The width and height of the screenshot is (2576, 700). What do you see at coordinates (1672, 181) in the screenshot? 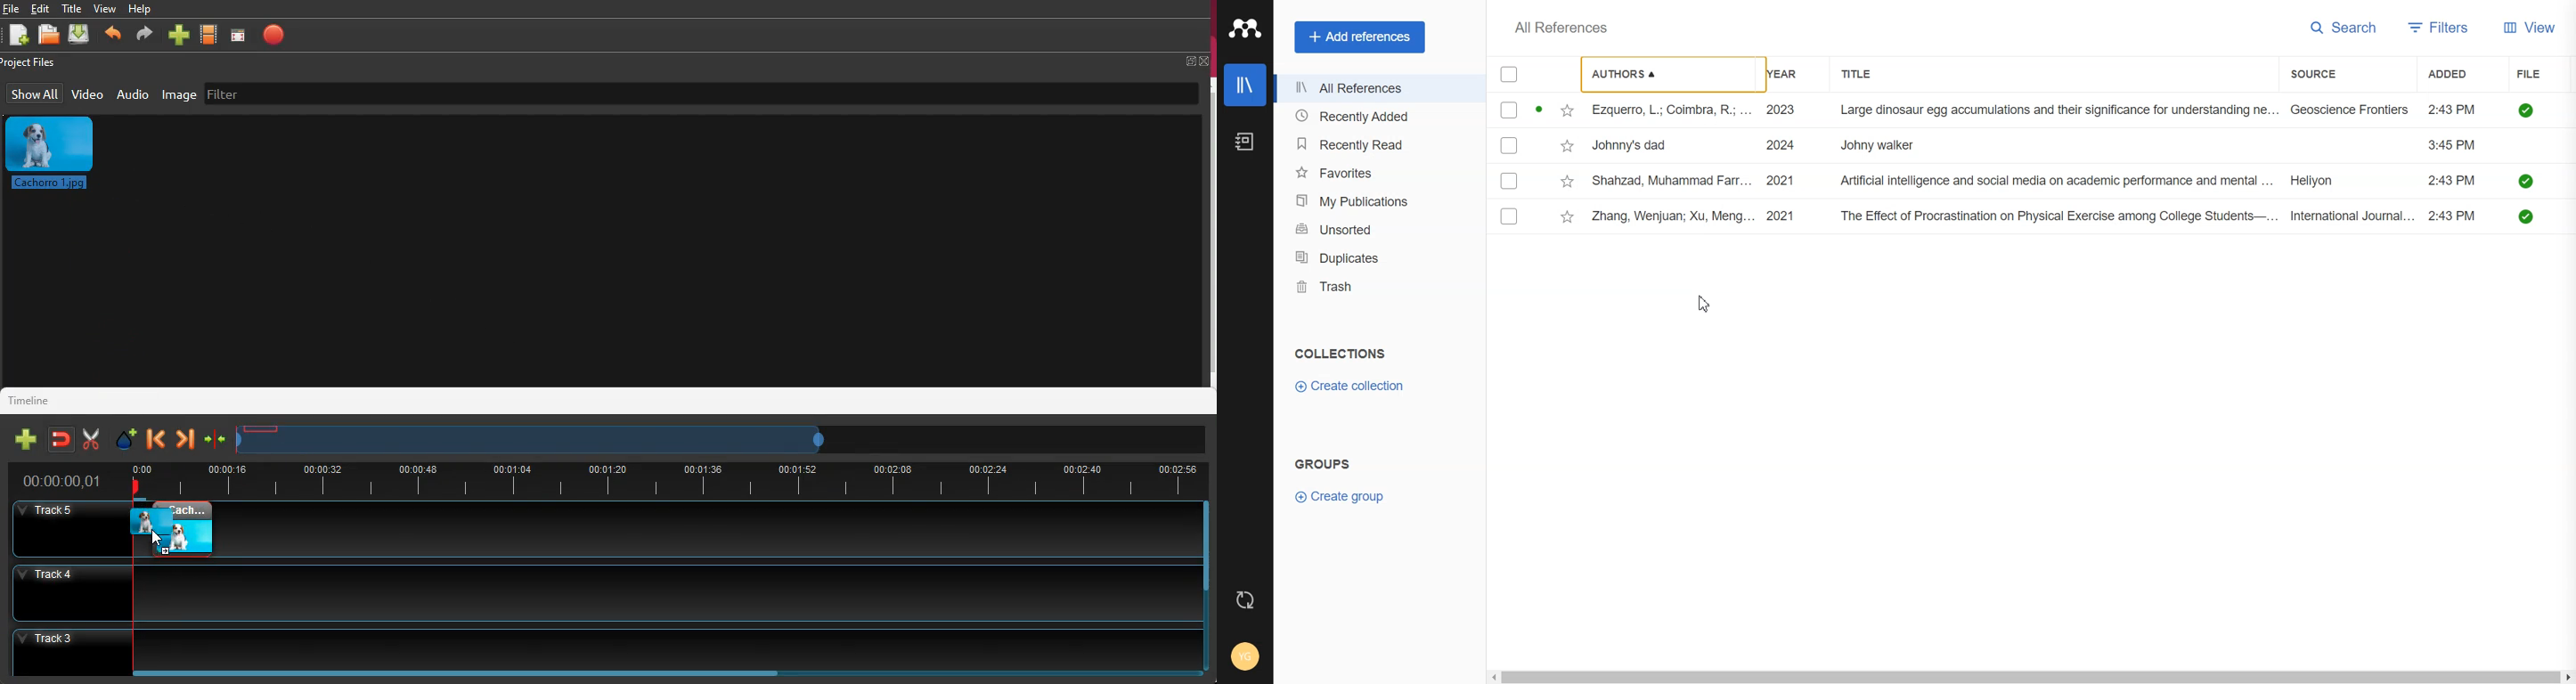
I see `Shahzad, Muhammad` at bounding box center [1672, 181].